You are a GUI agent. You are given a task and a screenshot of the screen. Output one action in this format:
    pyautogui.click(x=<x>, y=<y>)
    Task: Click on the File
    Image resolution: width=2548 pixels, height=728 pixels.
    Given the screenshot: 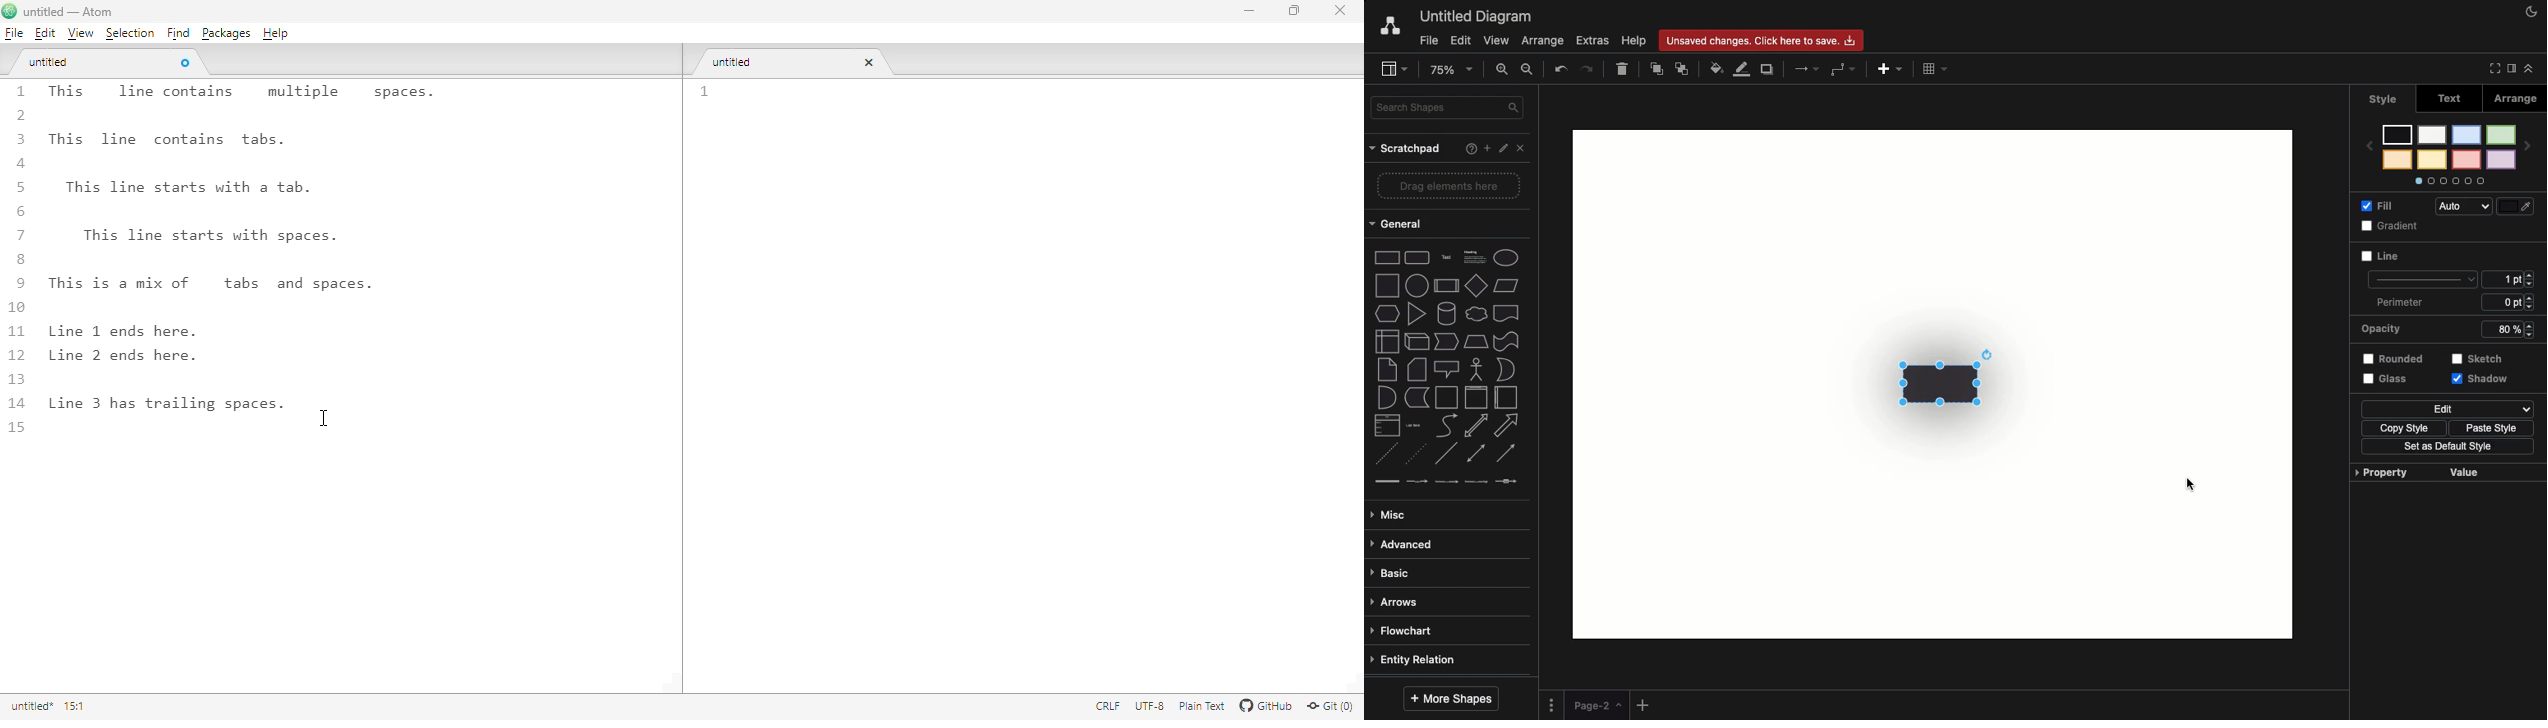 What is the action you would take?
    pyautogui.click(x=1426, y=40)
    